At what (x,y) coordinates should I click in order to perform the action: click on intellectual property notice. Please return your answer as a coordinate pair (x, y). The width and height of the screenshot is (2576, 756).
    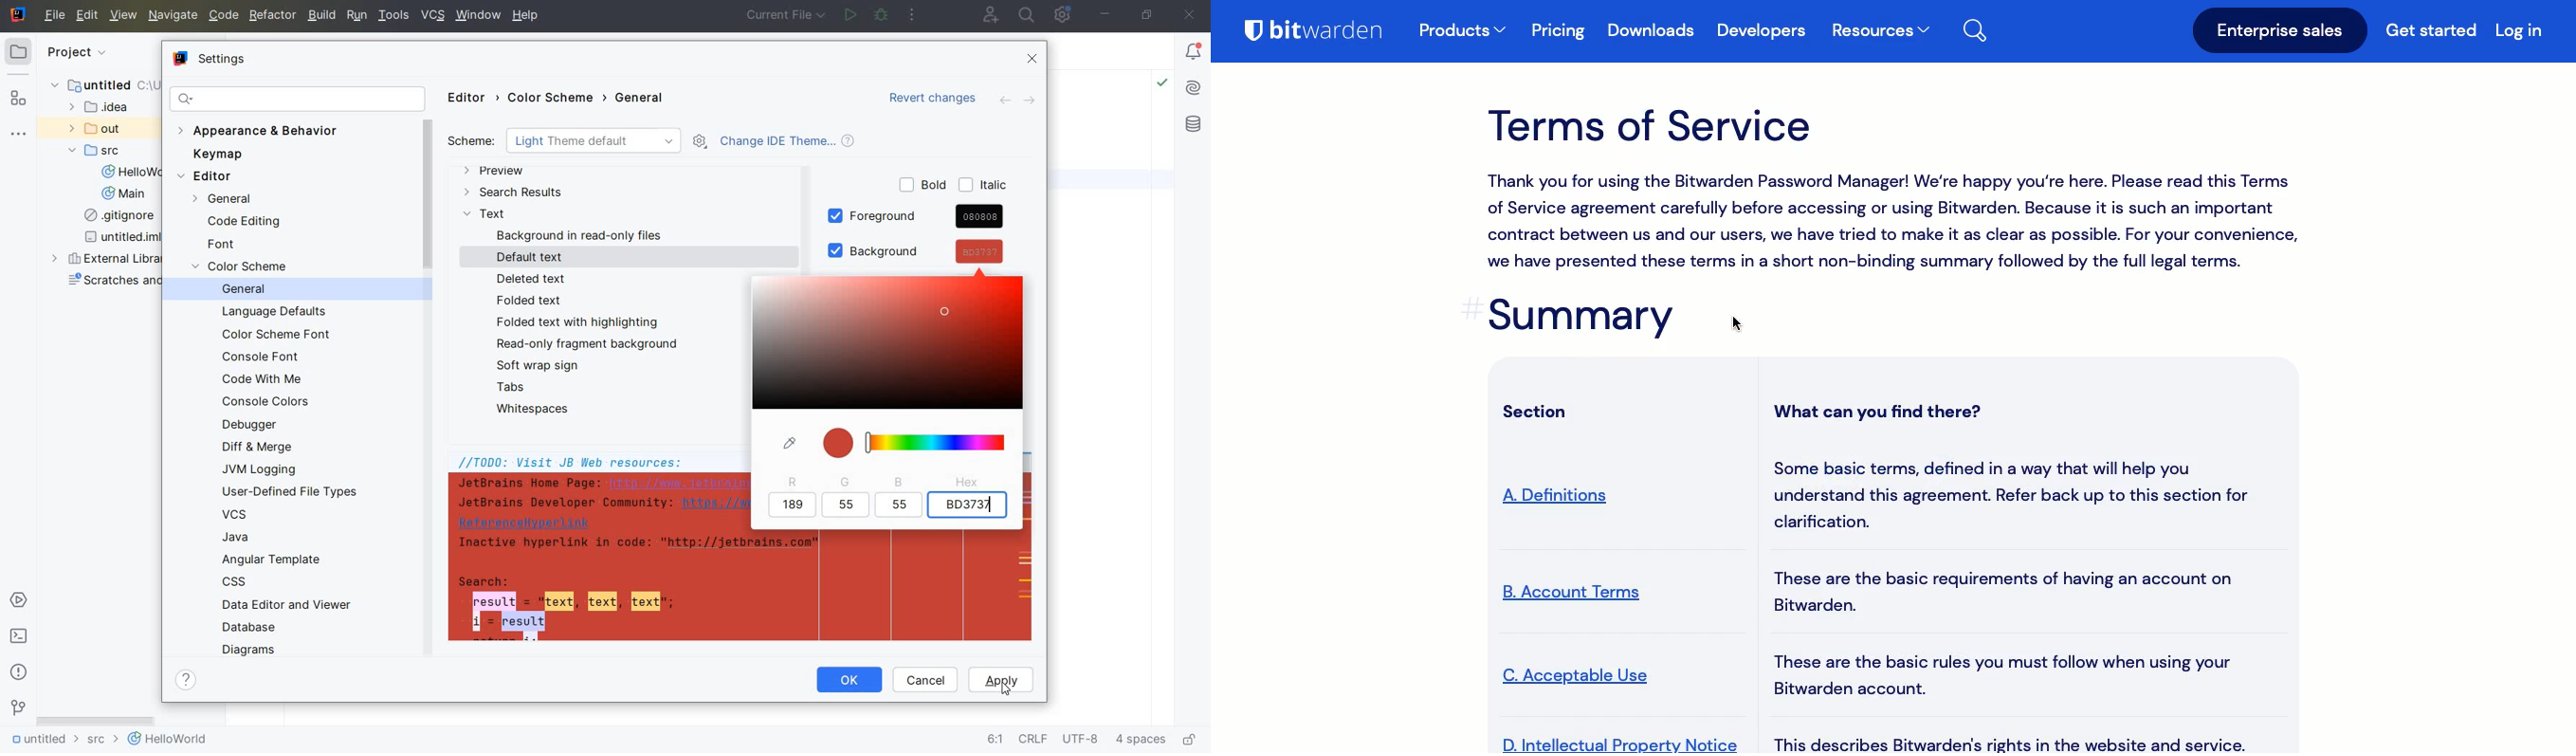
    Looking at the image, I should click on (1625, 744).